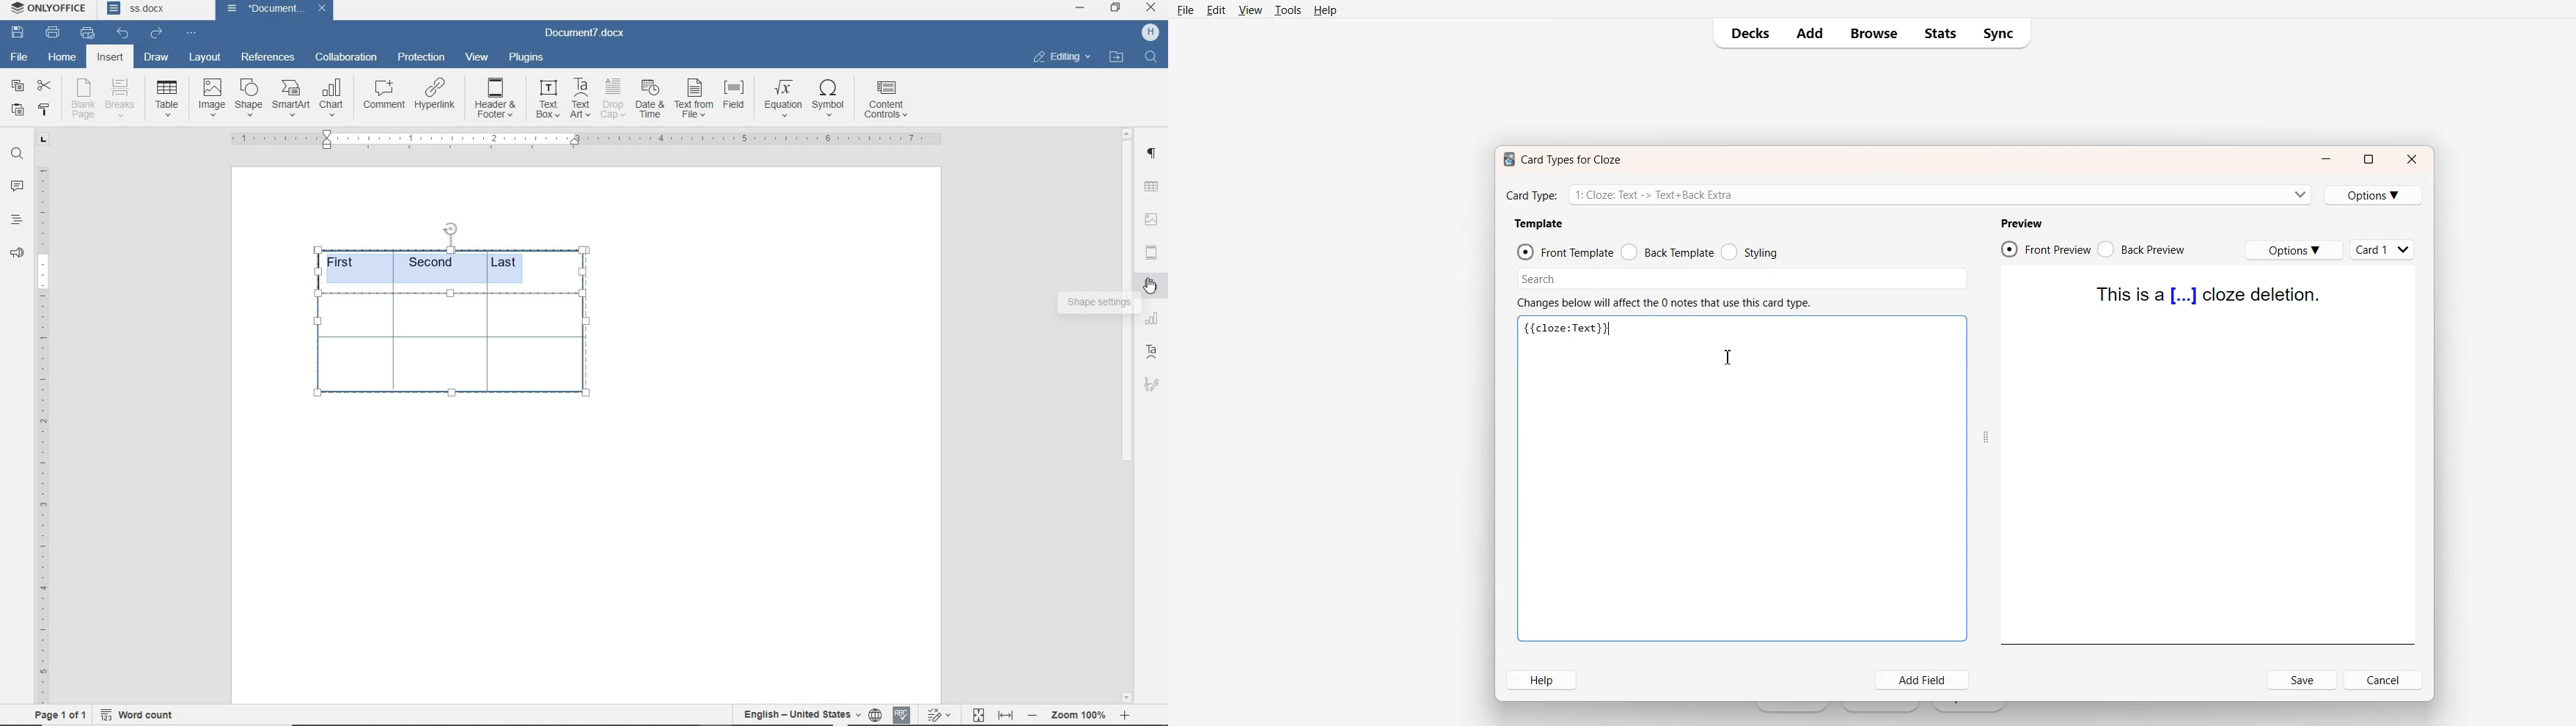 The height and width of the screenshot is (728, 2576). What do you see at coordinates (613, 99) in the screenshot?
I see `drop cap` at bounding box center [613, 99].